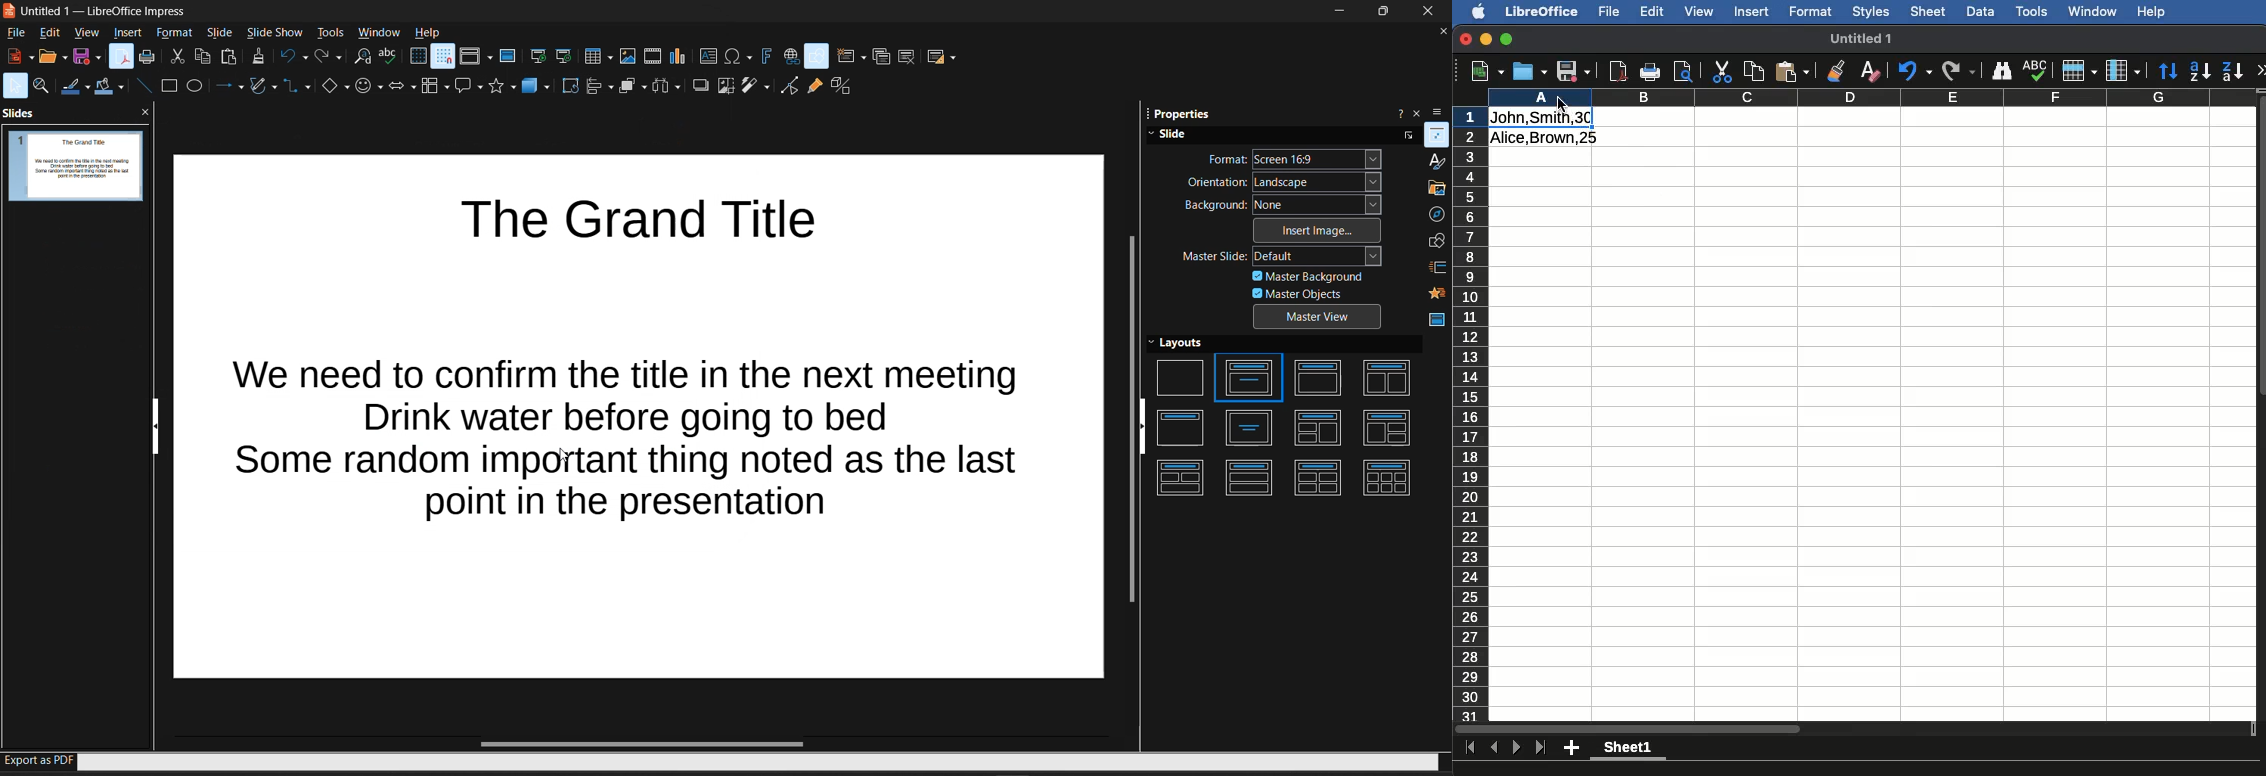 The width and height of the screenshot is (2268, 784). Describe the element at coordinates (842, 87) in the screenshot. I see `toggle extrusion` at that location.